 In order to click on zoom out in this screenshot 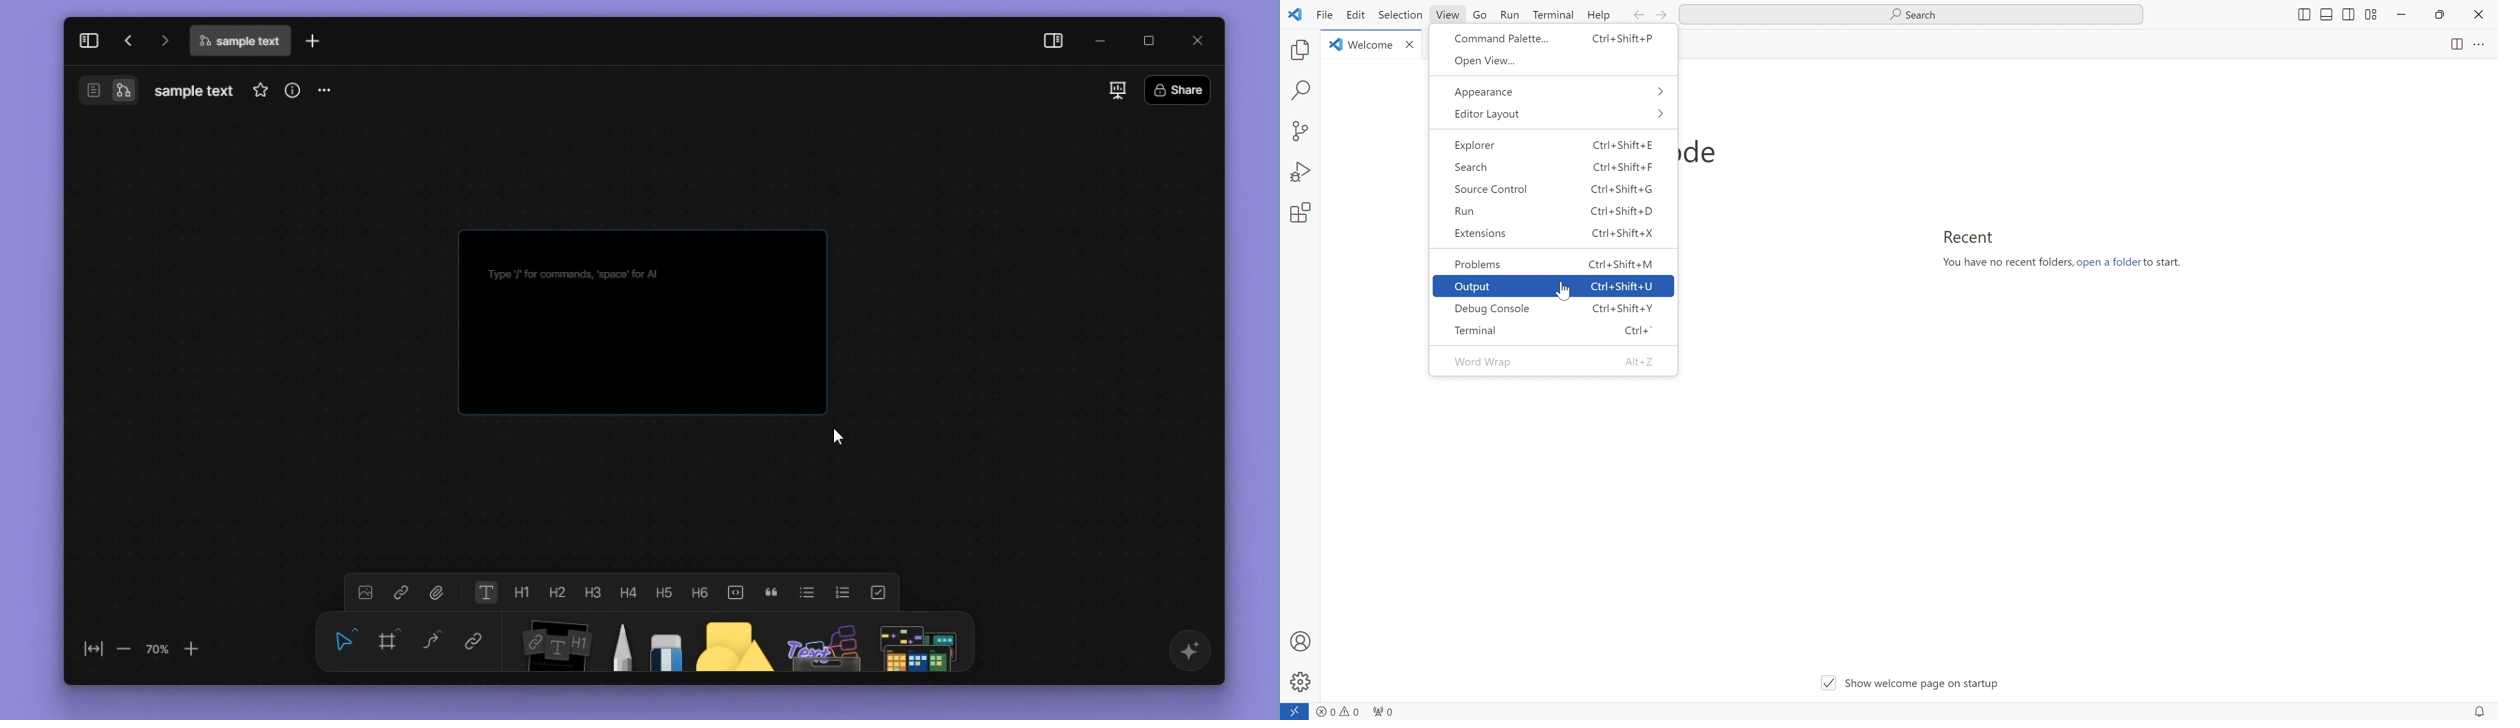, I will do `click(124, 650)`.